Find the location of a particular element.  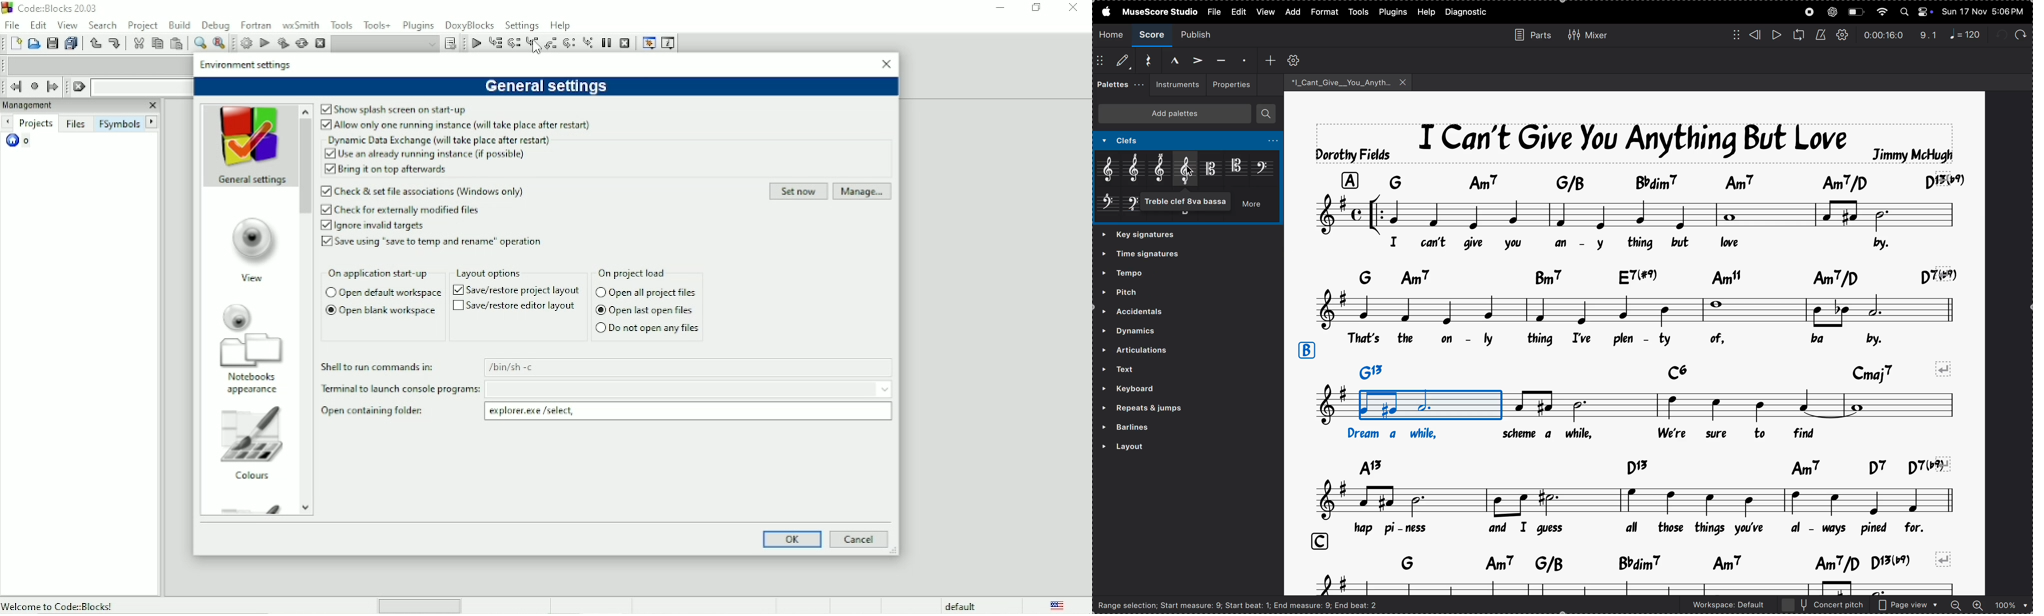

wifi is located at coordinates (1881, 12).